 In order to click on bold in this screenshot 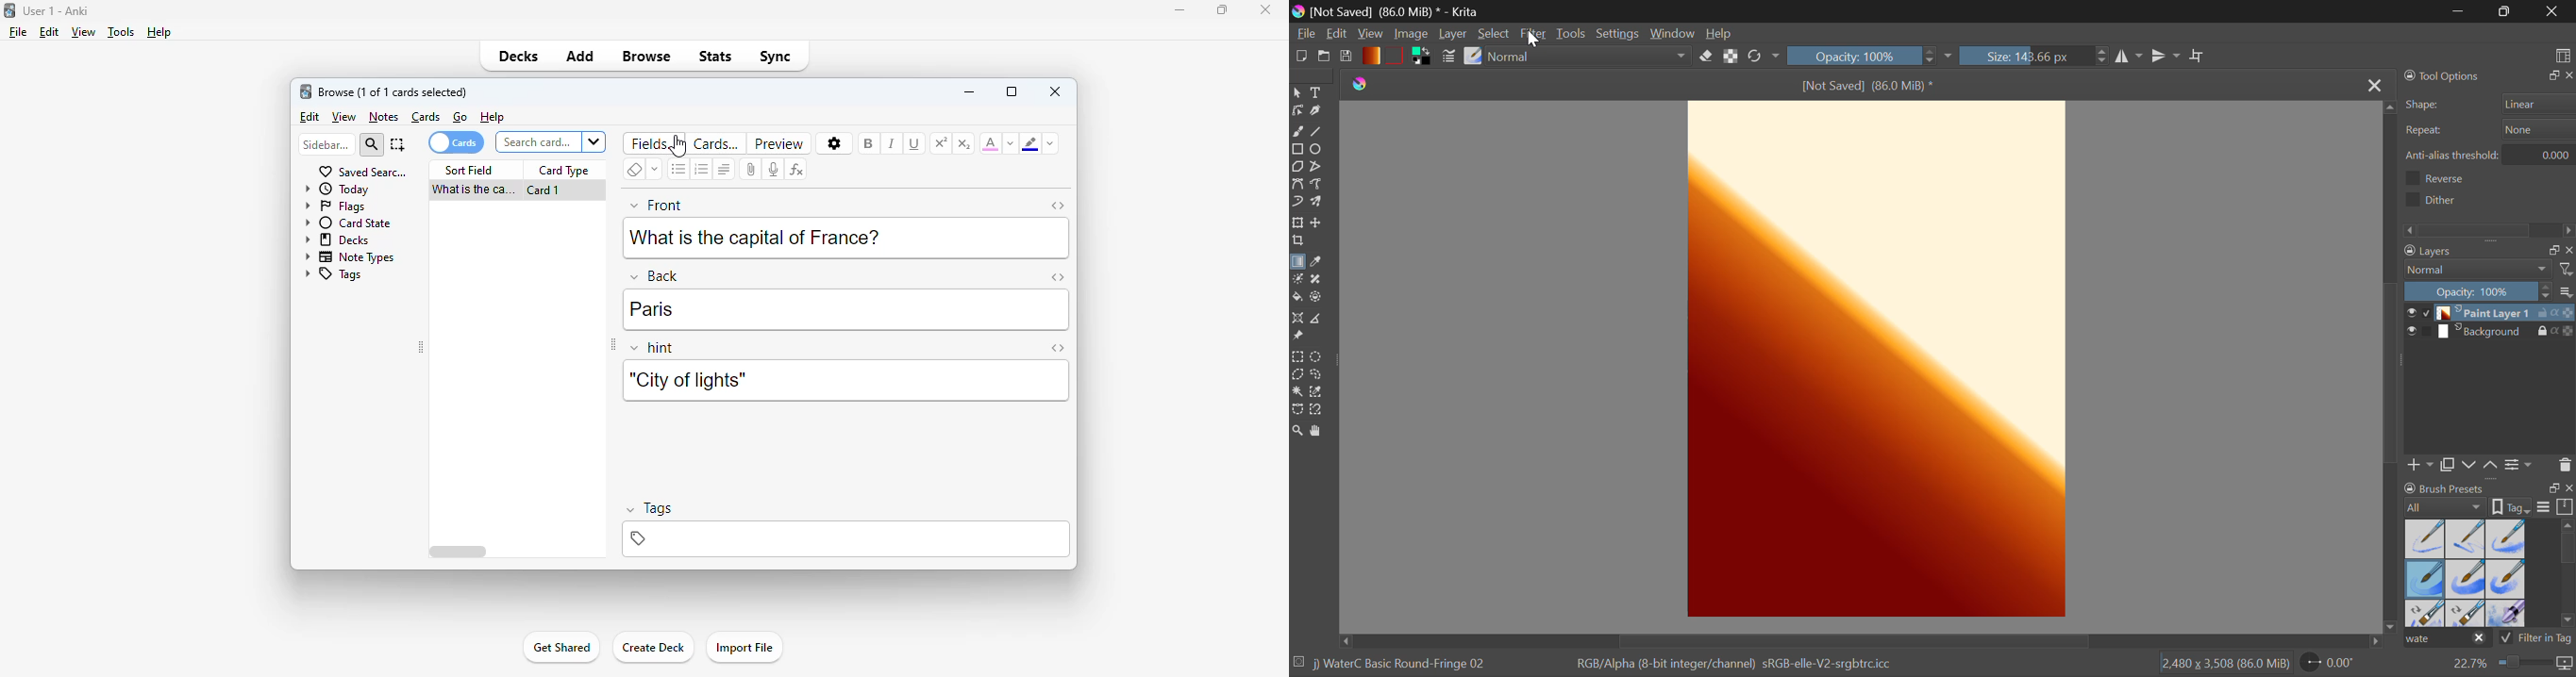, I will do `click(867, 142)`.